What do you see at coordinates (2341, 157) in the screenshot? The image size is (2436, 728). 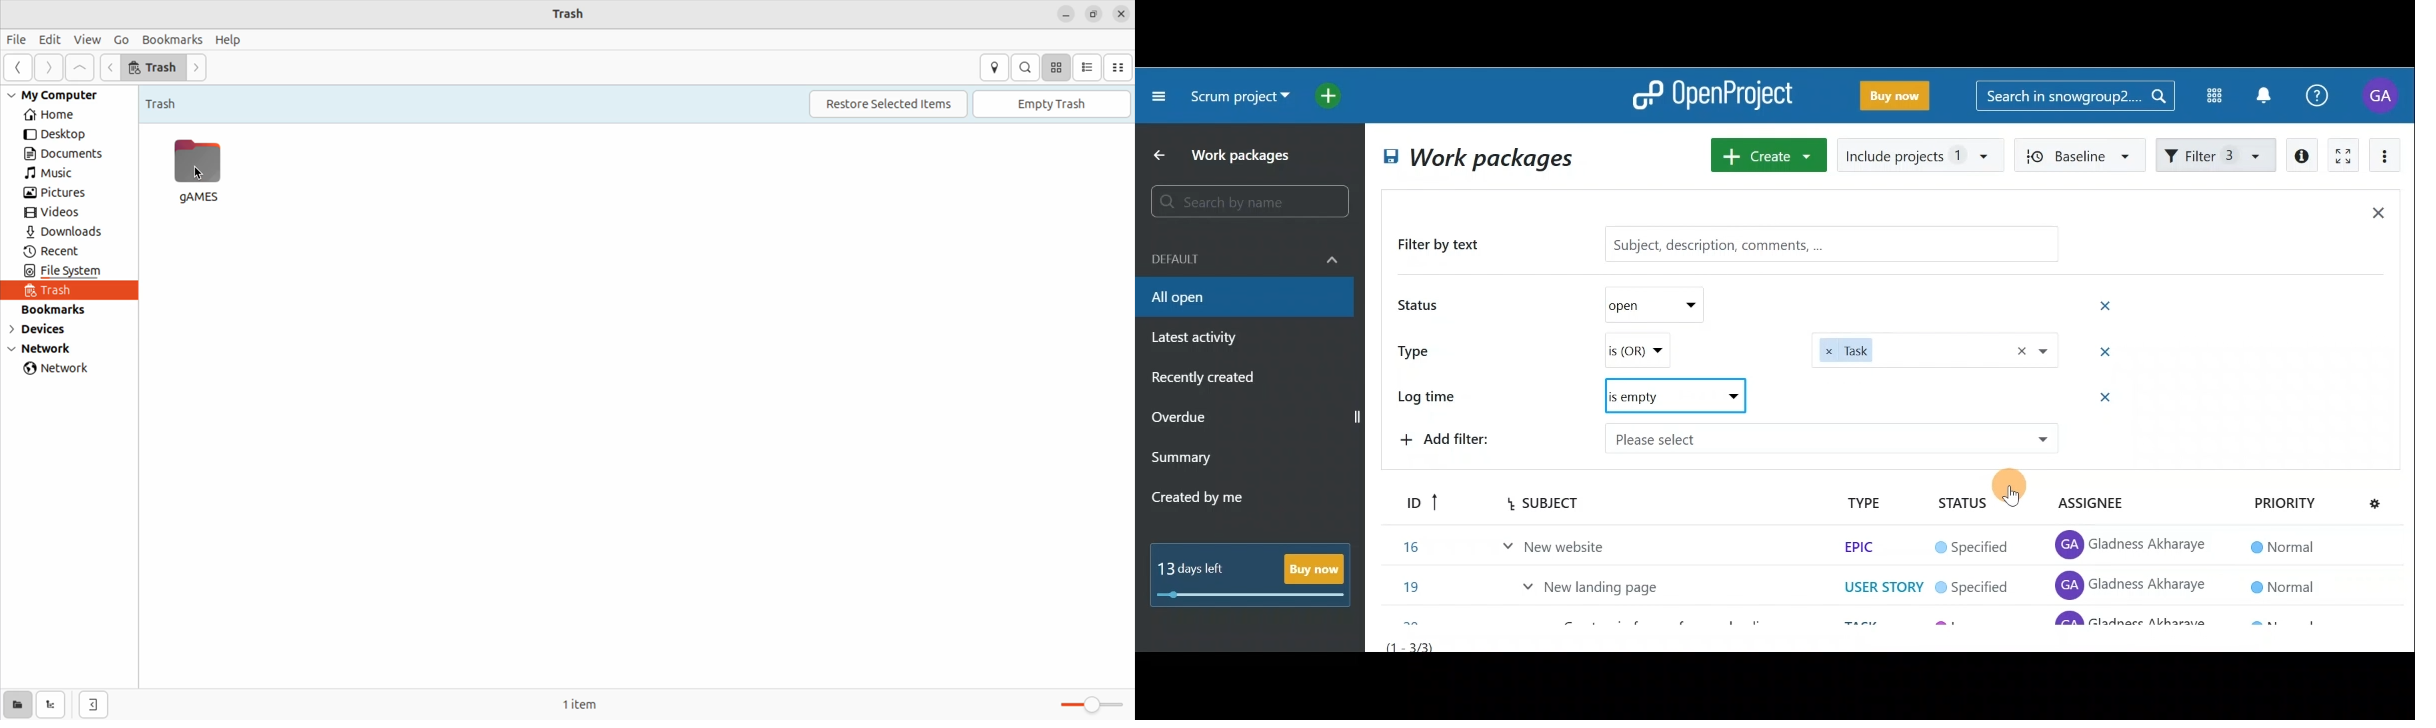 I see `Activate zen mode` at bounding box center [2341, 157].